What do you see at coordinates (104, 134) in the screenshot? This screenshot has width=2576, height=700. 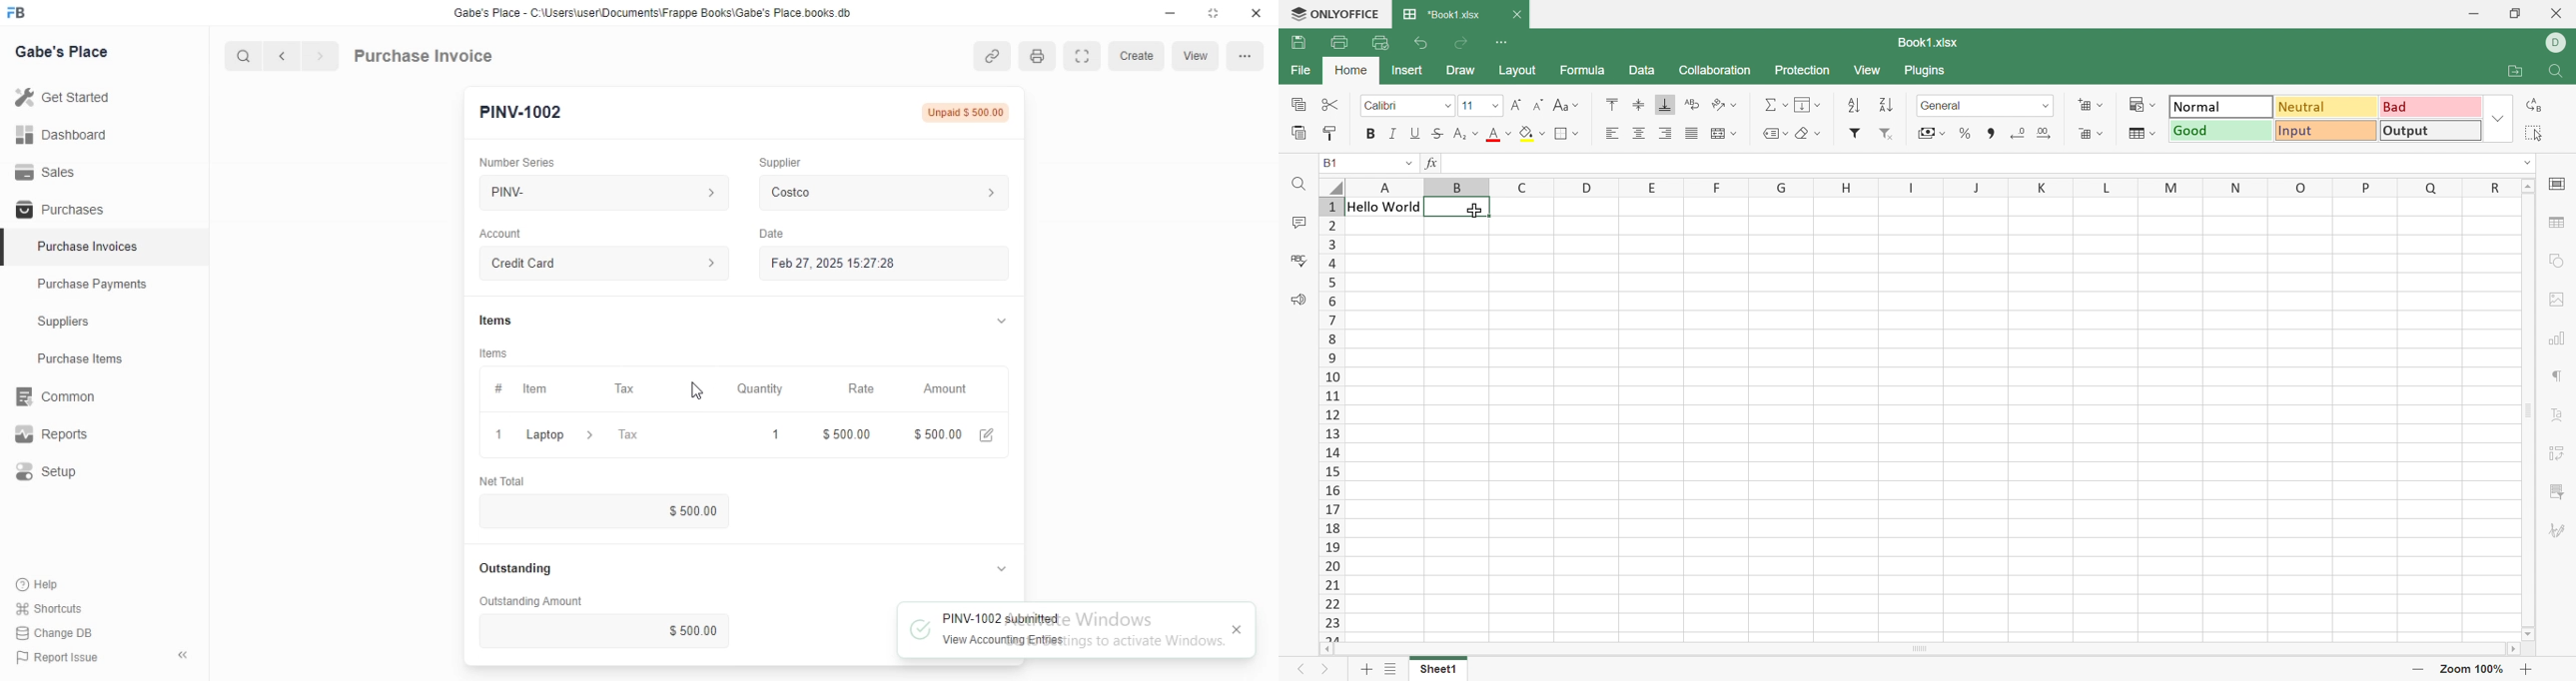 I see `Dashboard` at bounding box center [104, 134].